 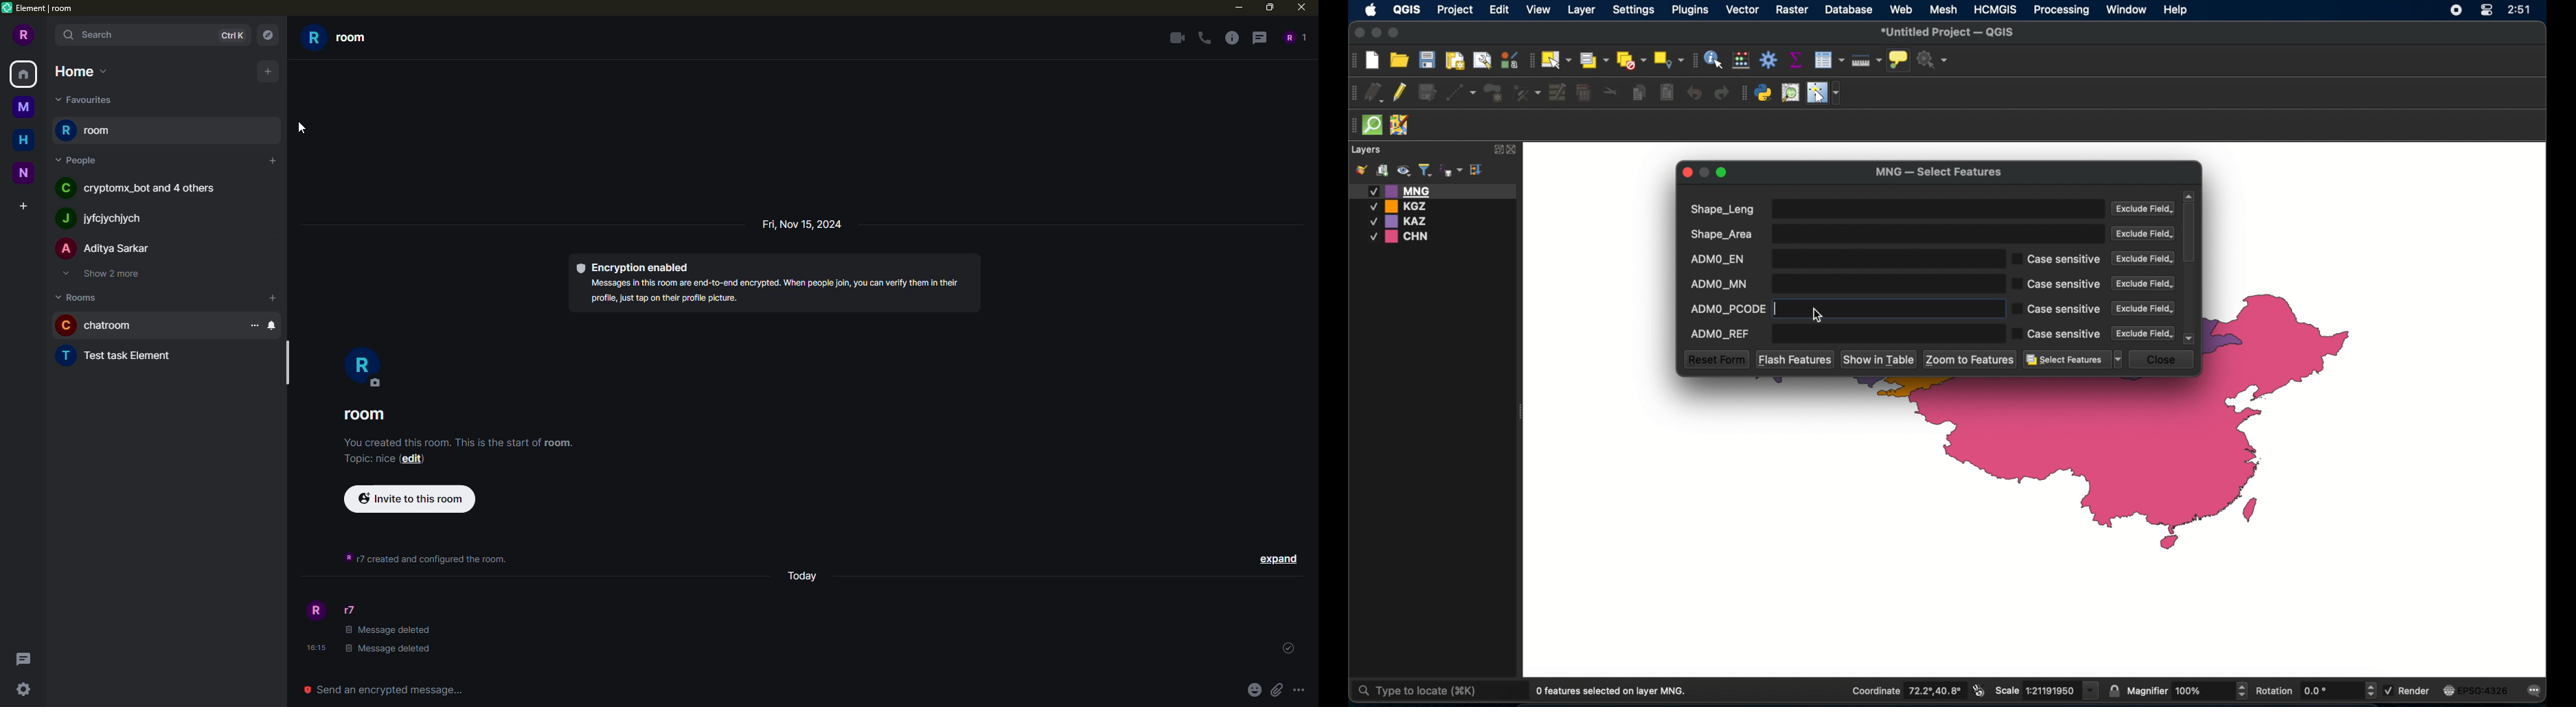 I want to click on open layout manager, so click(x=1481, y=60).